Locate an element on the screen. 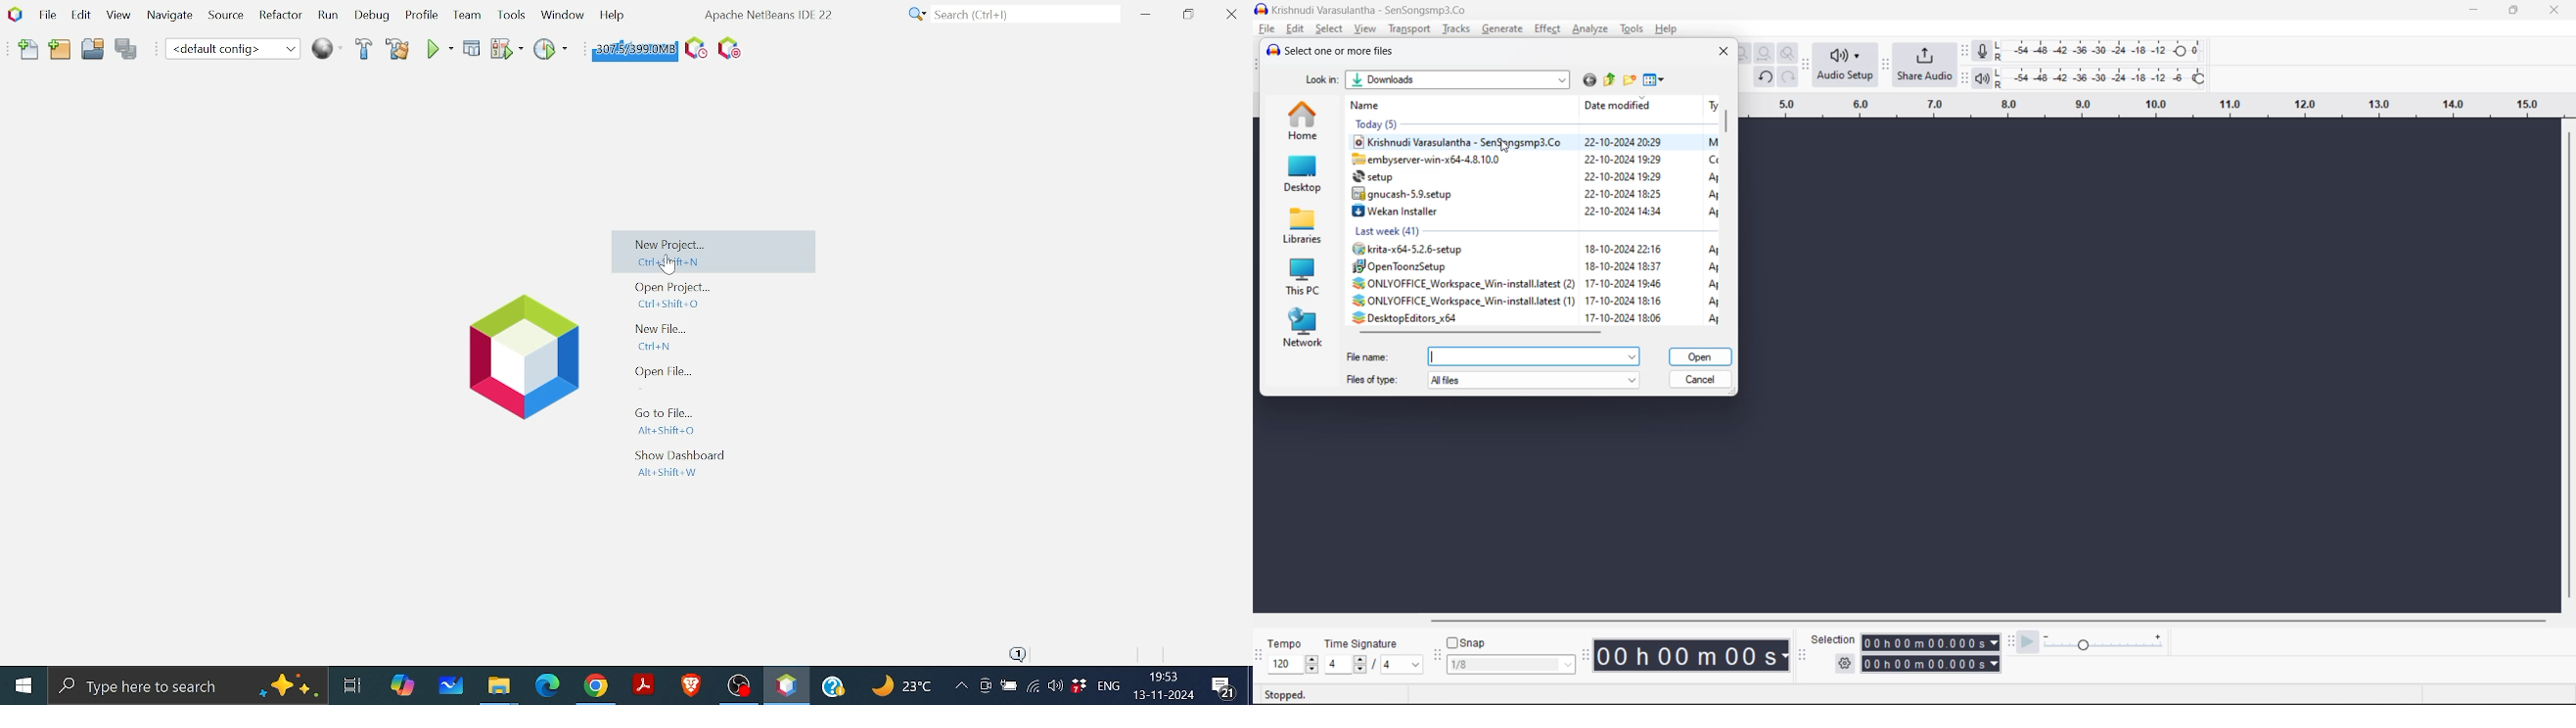  Internet Access is located at coordinates (1032, 688).